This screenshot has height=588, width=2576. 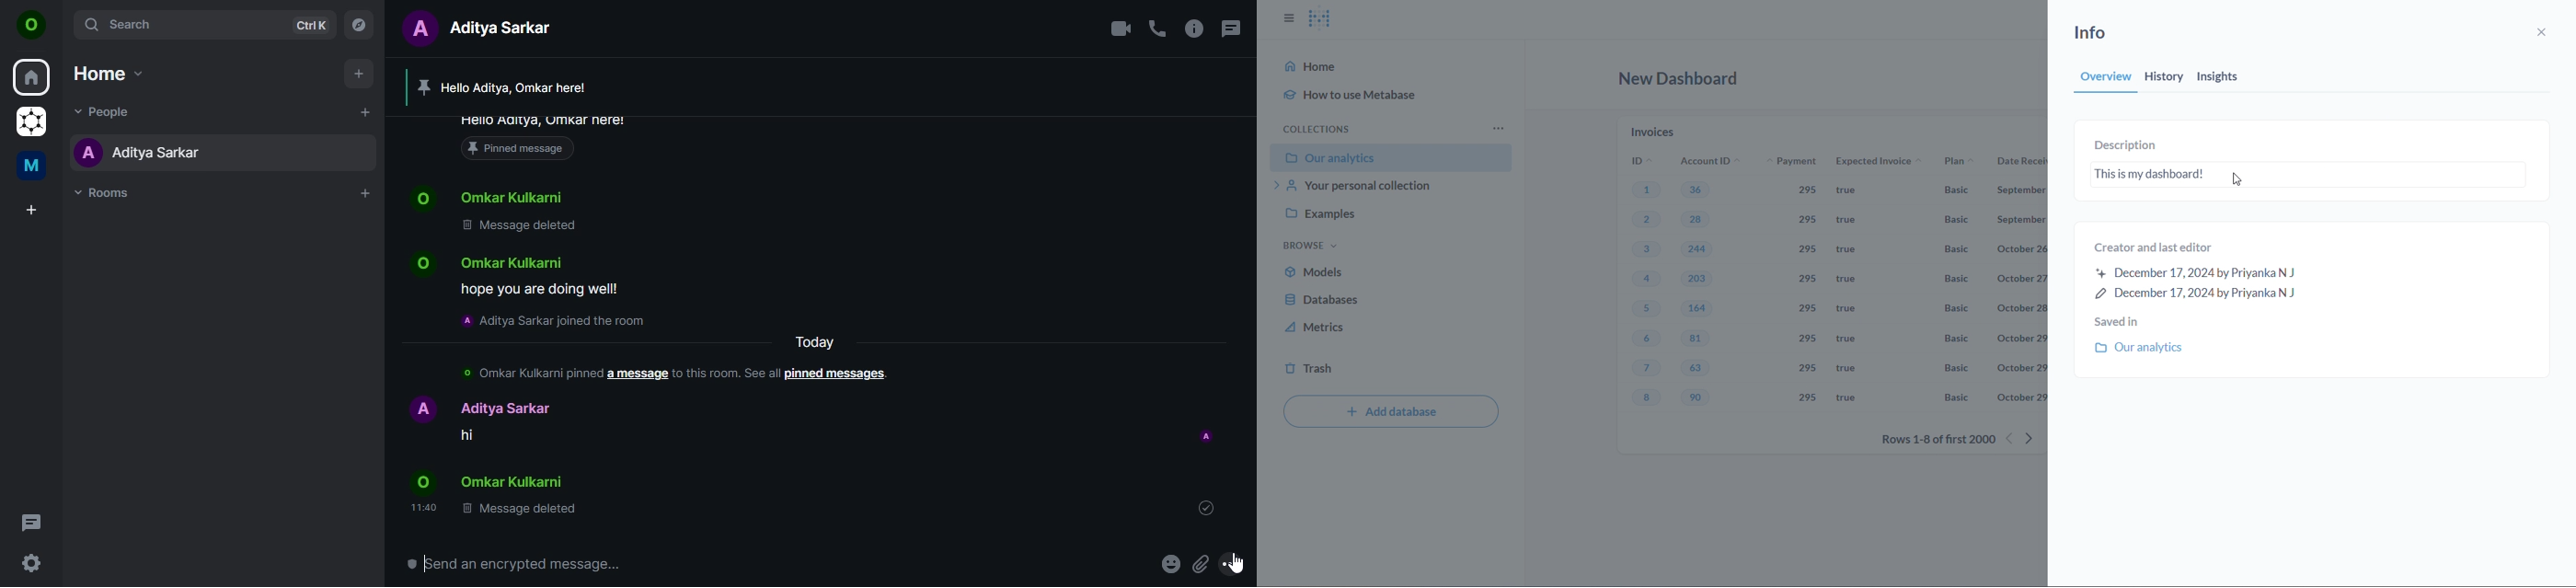 What do you see at coordinates (1208, 437) in the screenshot?
I see `message sent by ` at bounding box center [1208, 437].